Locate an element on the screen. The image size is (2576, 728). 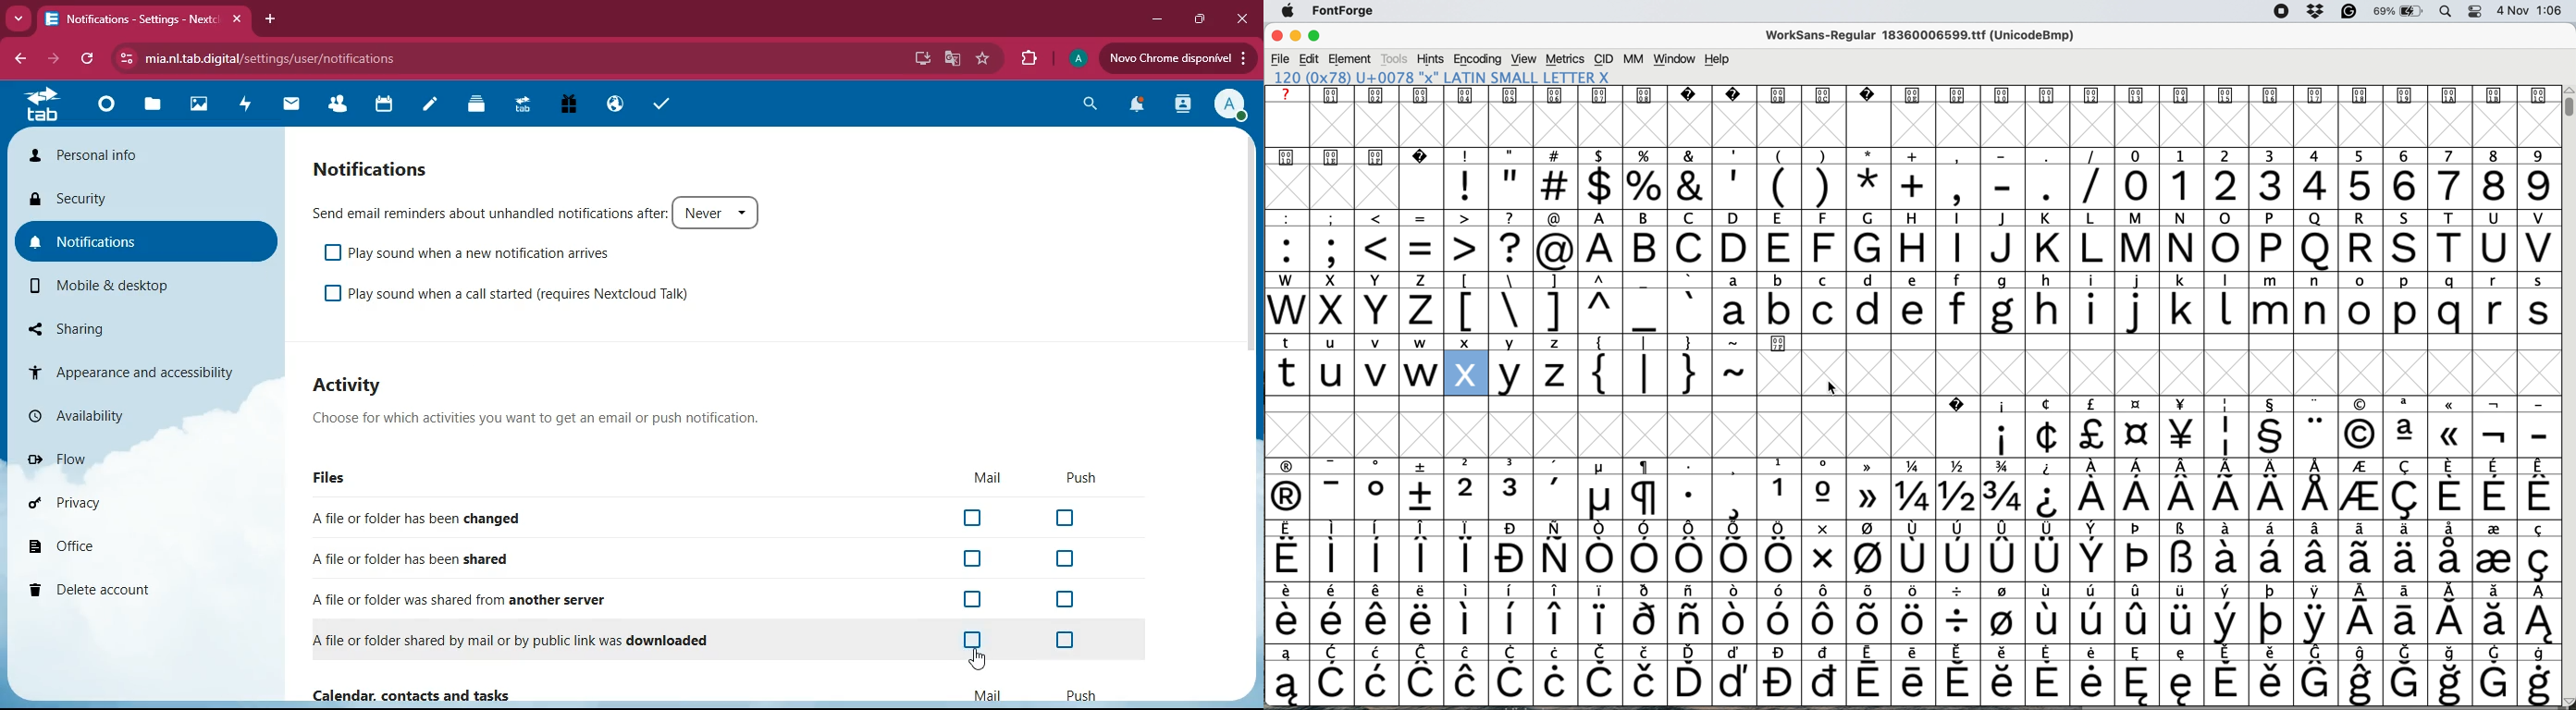
off is located at coordinates (1066, 559).